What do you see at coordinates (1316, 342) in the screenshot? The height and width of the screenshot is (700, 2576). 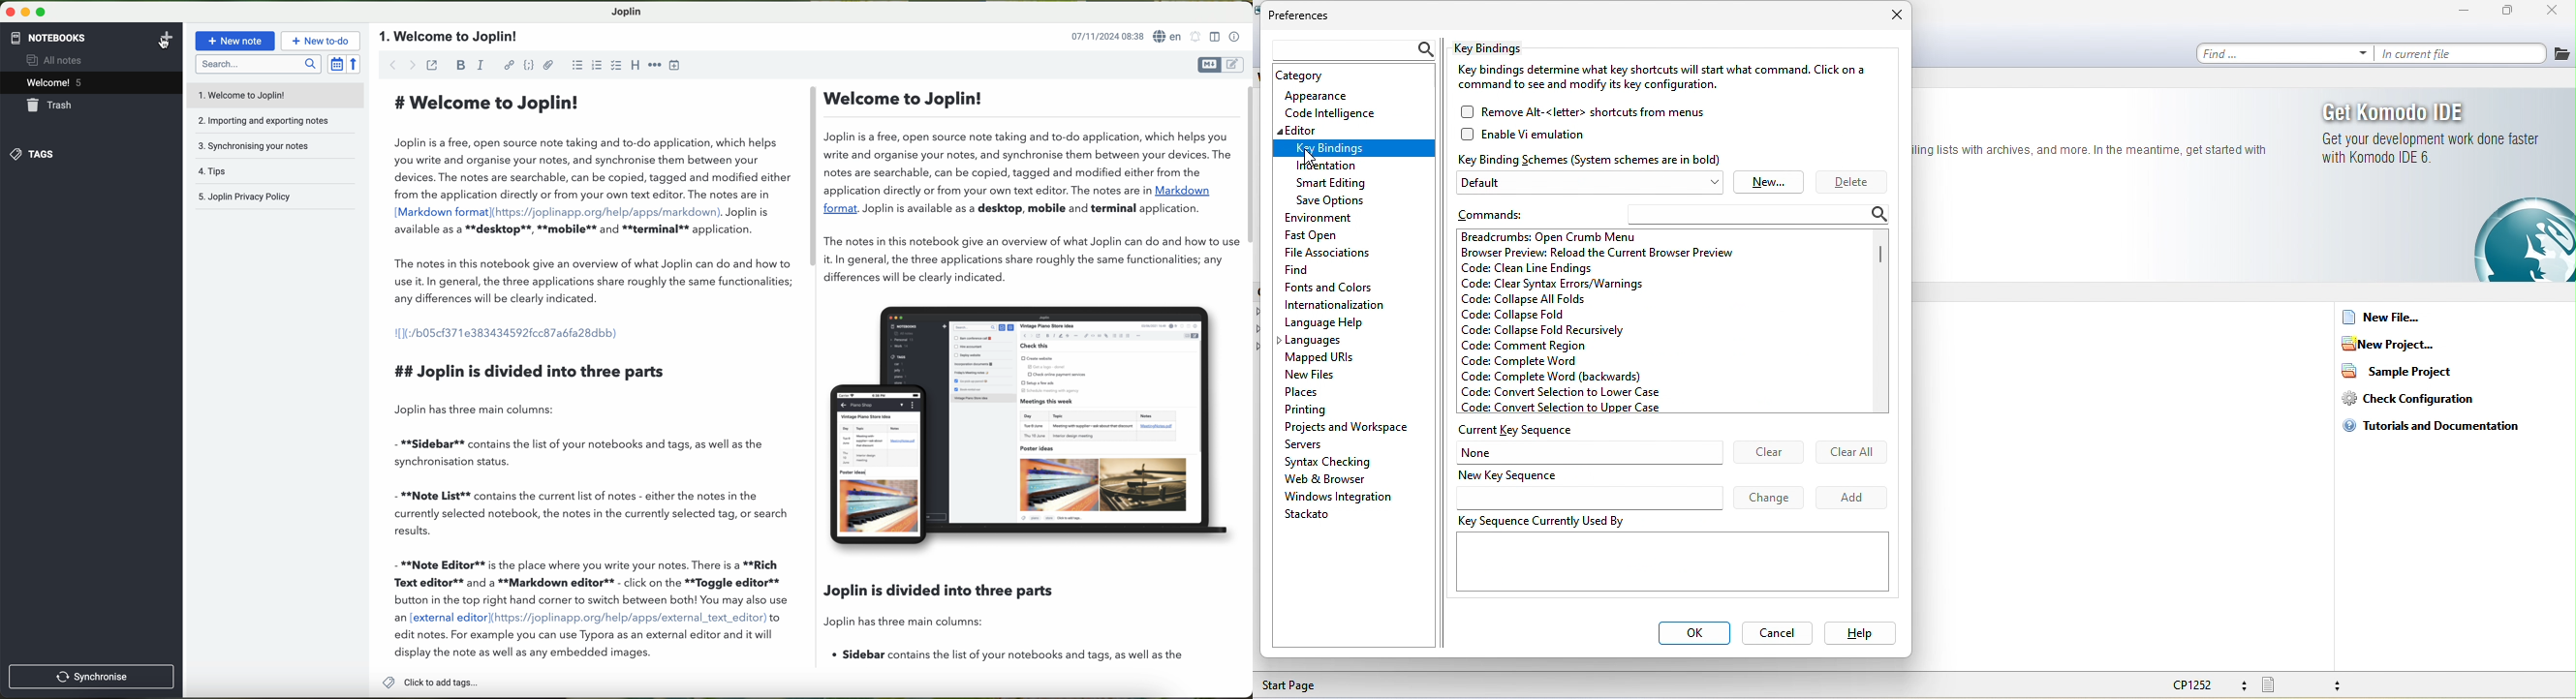 I see `languages` at bounding box center [1316, 342].